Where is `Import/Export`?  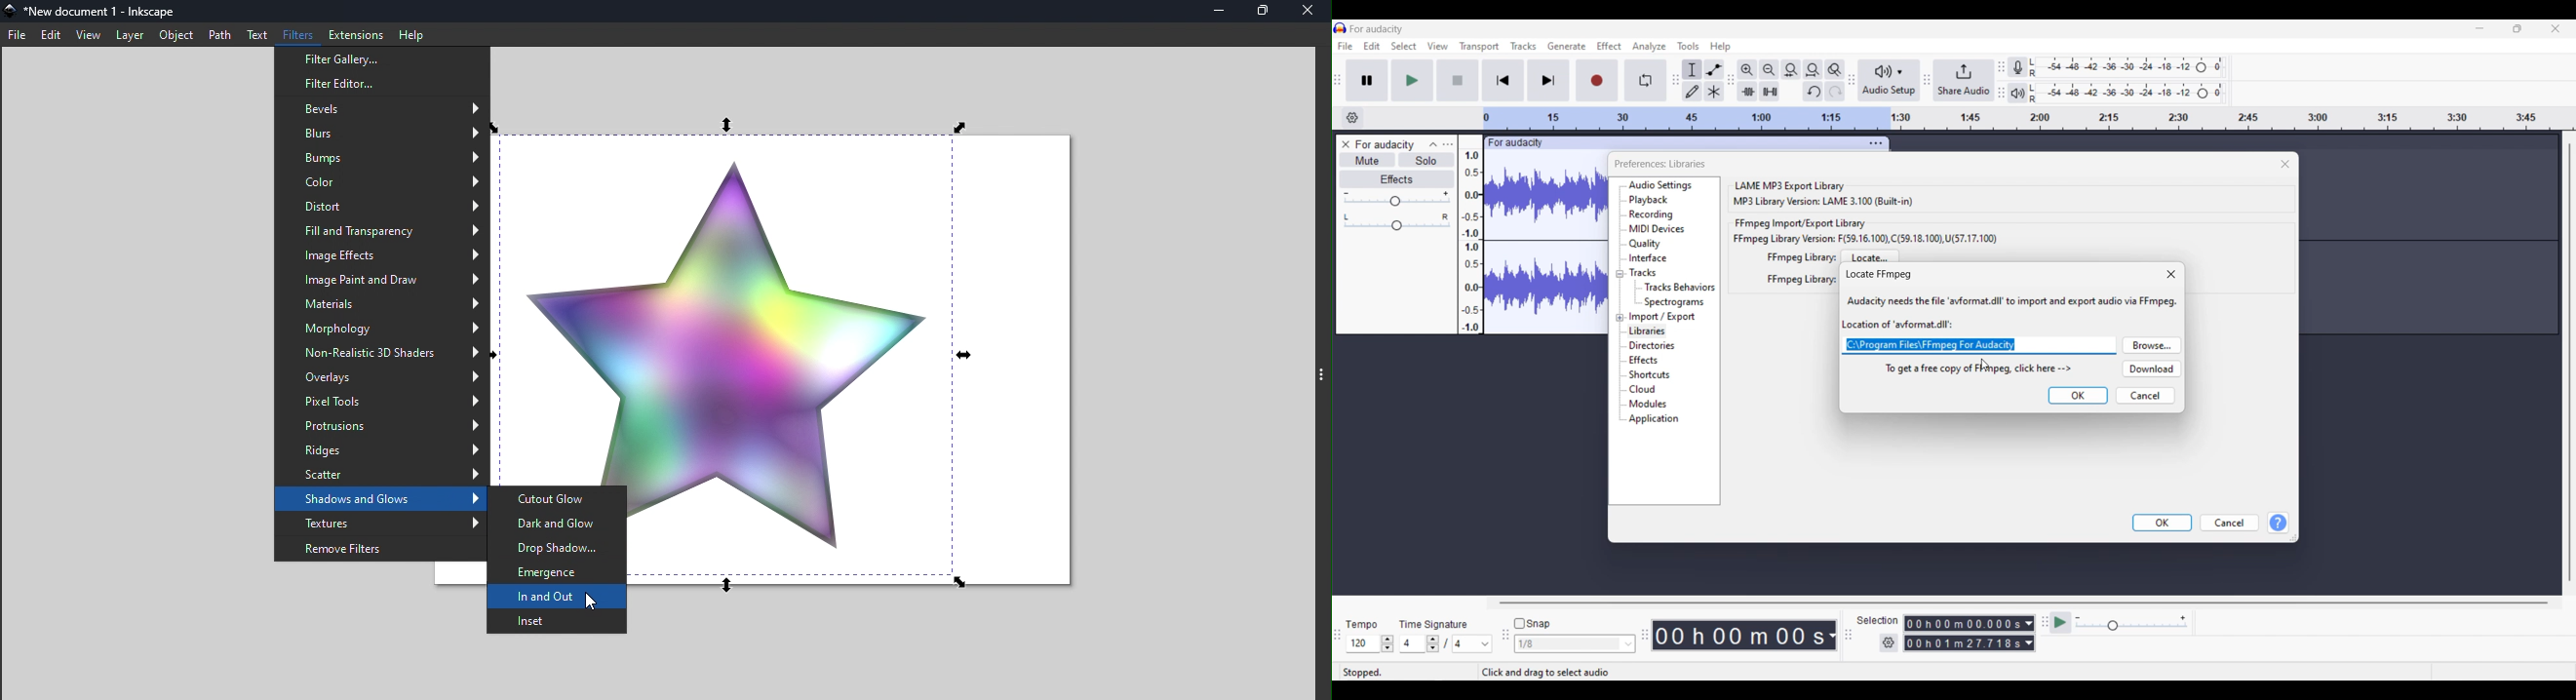 Import/Export is located at coordinates (1664, 317).